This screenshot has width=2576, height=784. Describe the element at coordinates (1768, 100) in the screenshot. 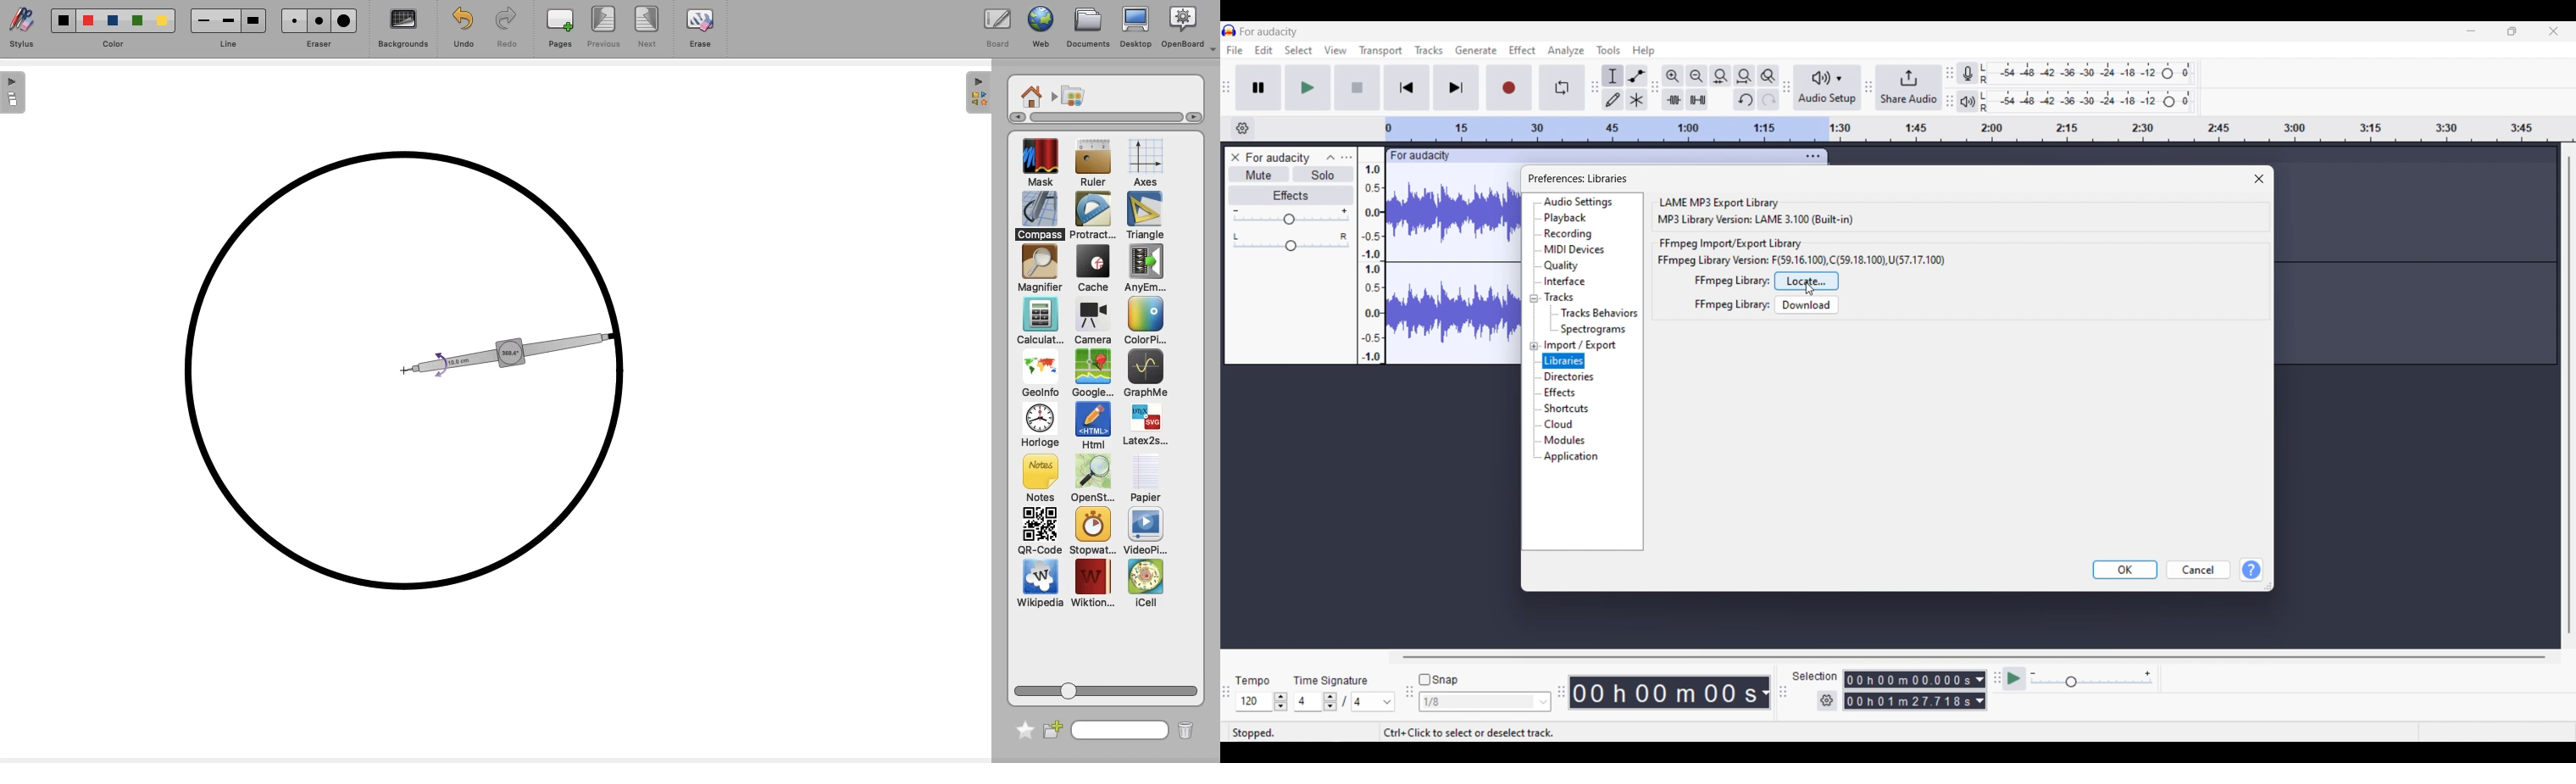

I see `Redo` at that location.